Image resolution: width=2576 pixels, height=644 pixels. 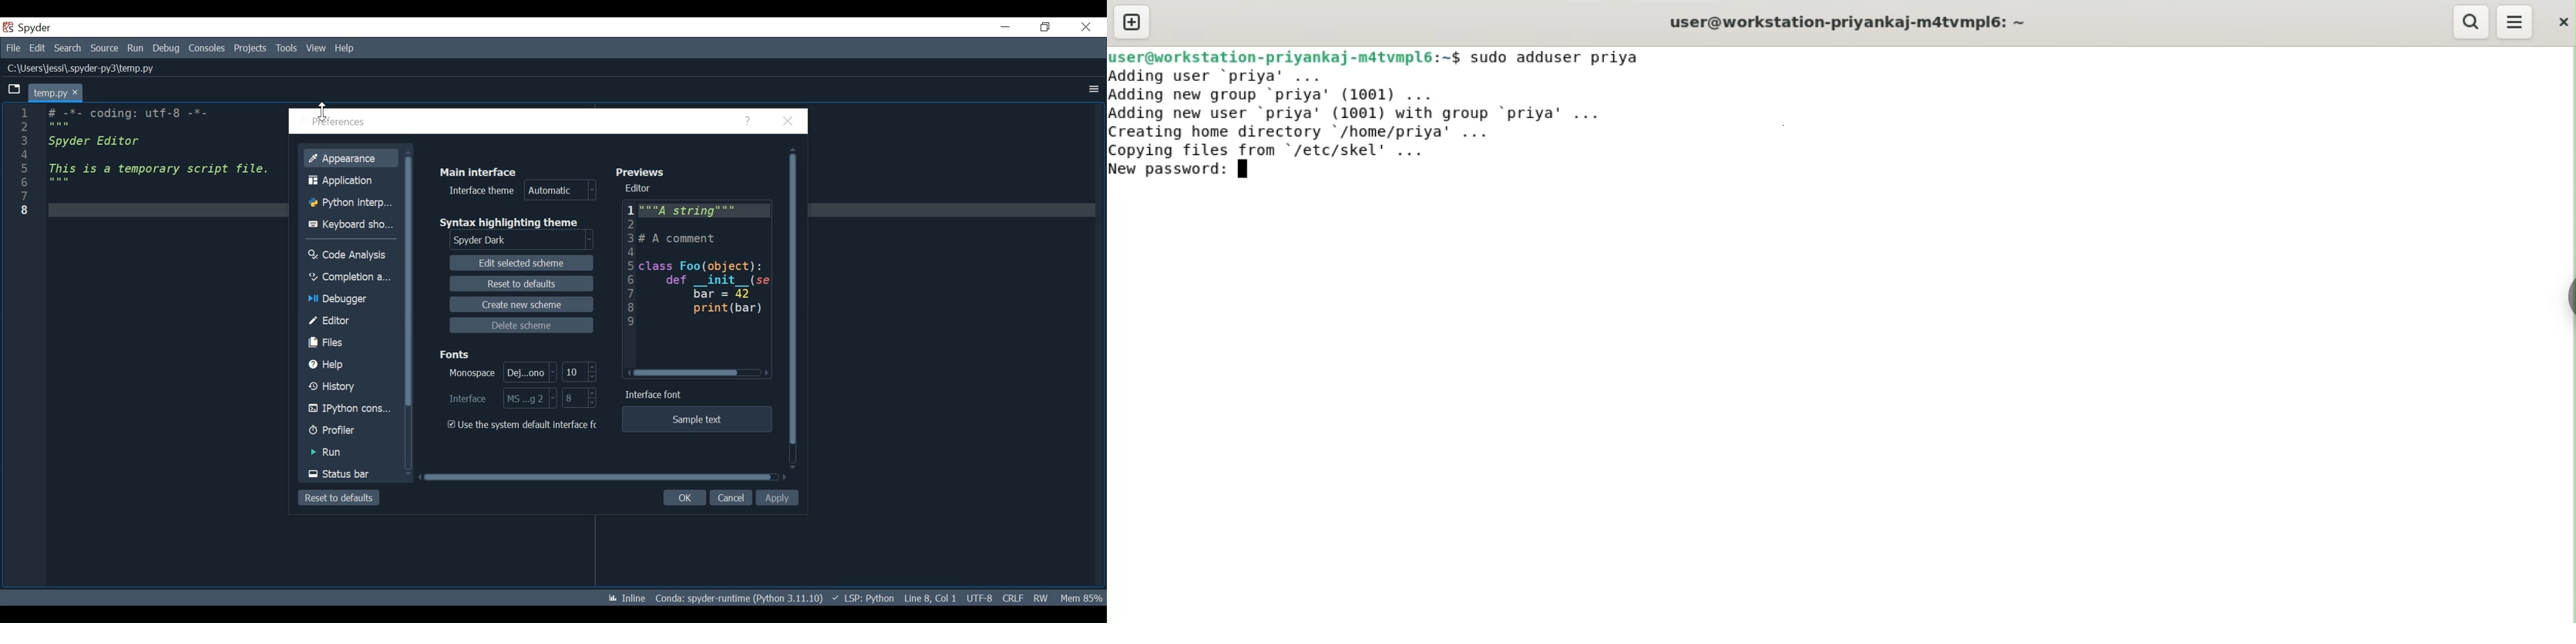 What do you see at coordinates (285, 48) in the screenshot?
I see `Tools` at bounding box center [285, 48].